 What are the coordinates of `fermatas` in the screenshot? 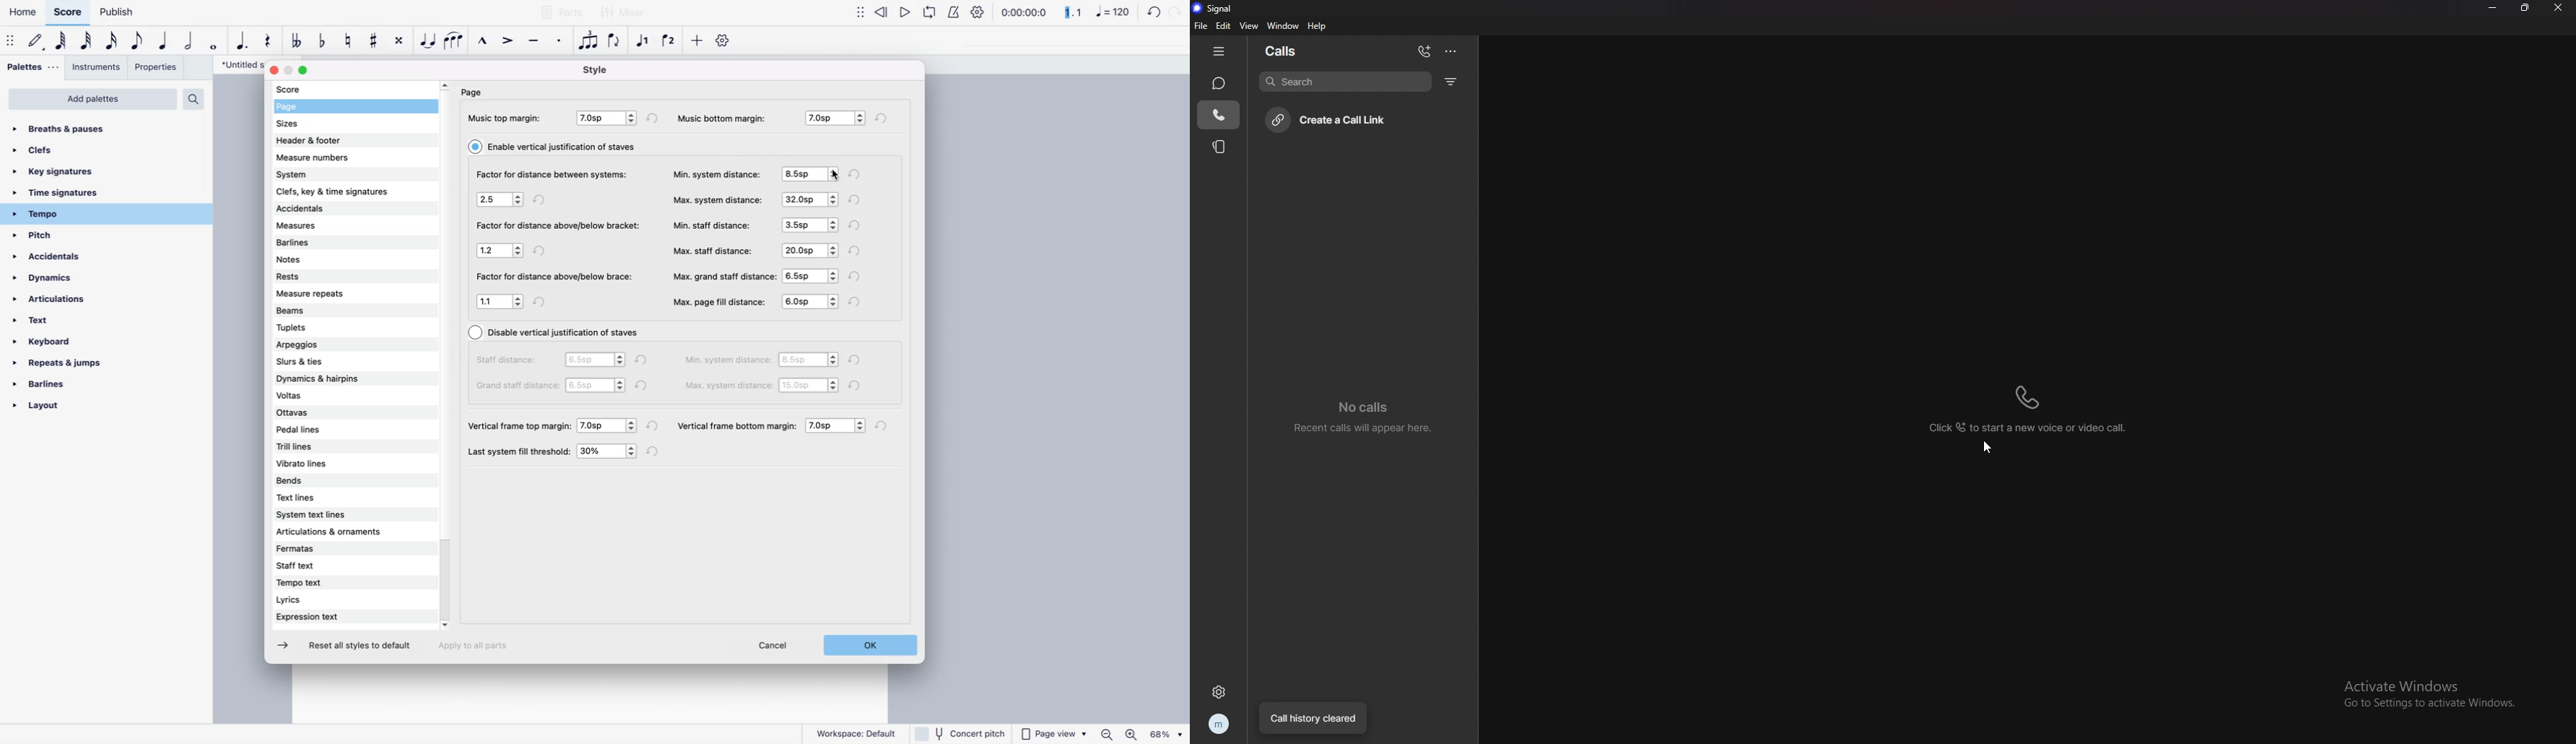 It's located at (335, 550).